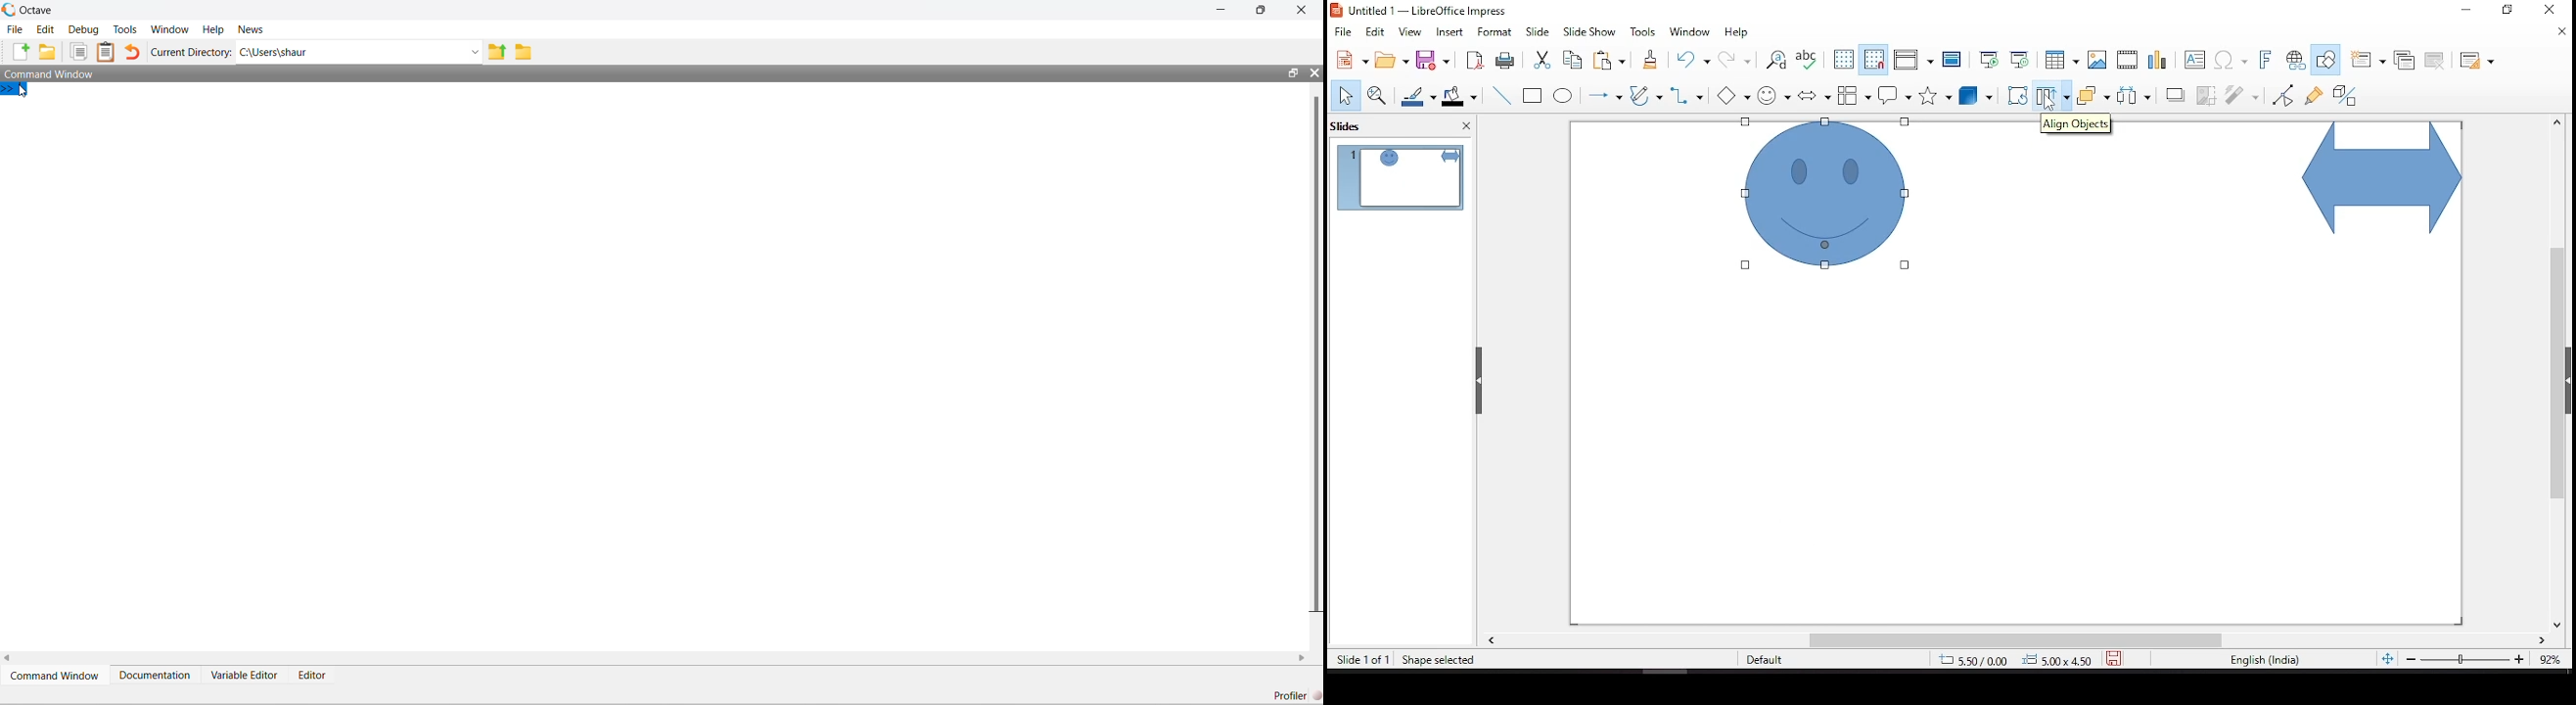 The image size is (2576, 728). What do you see at coordinates (2243, 92) in the screenshot?
I see `filter` at bounding box center [2243, 92].